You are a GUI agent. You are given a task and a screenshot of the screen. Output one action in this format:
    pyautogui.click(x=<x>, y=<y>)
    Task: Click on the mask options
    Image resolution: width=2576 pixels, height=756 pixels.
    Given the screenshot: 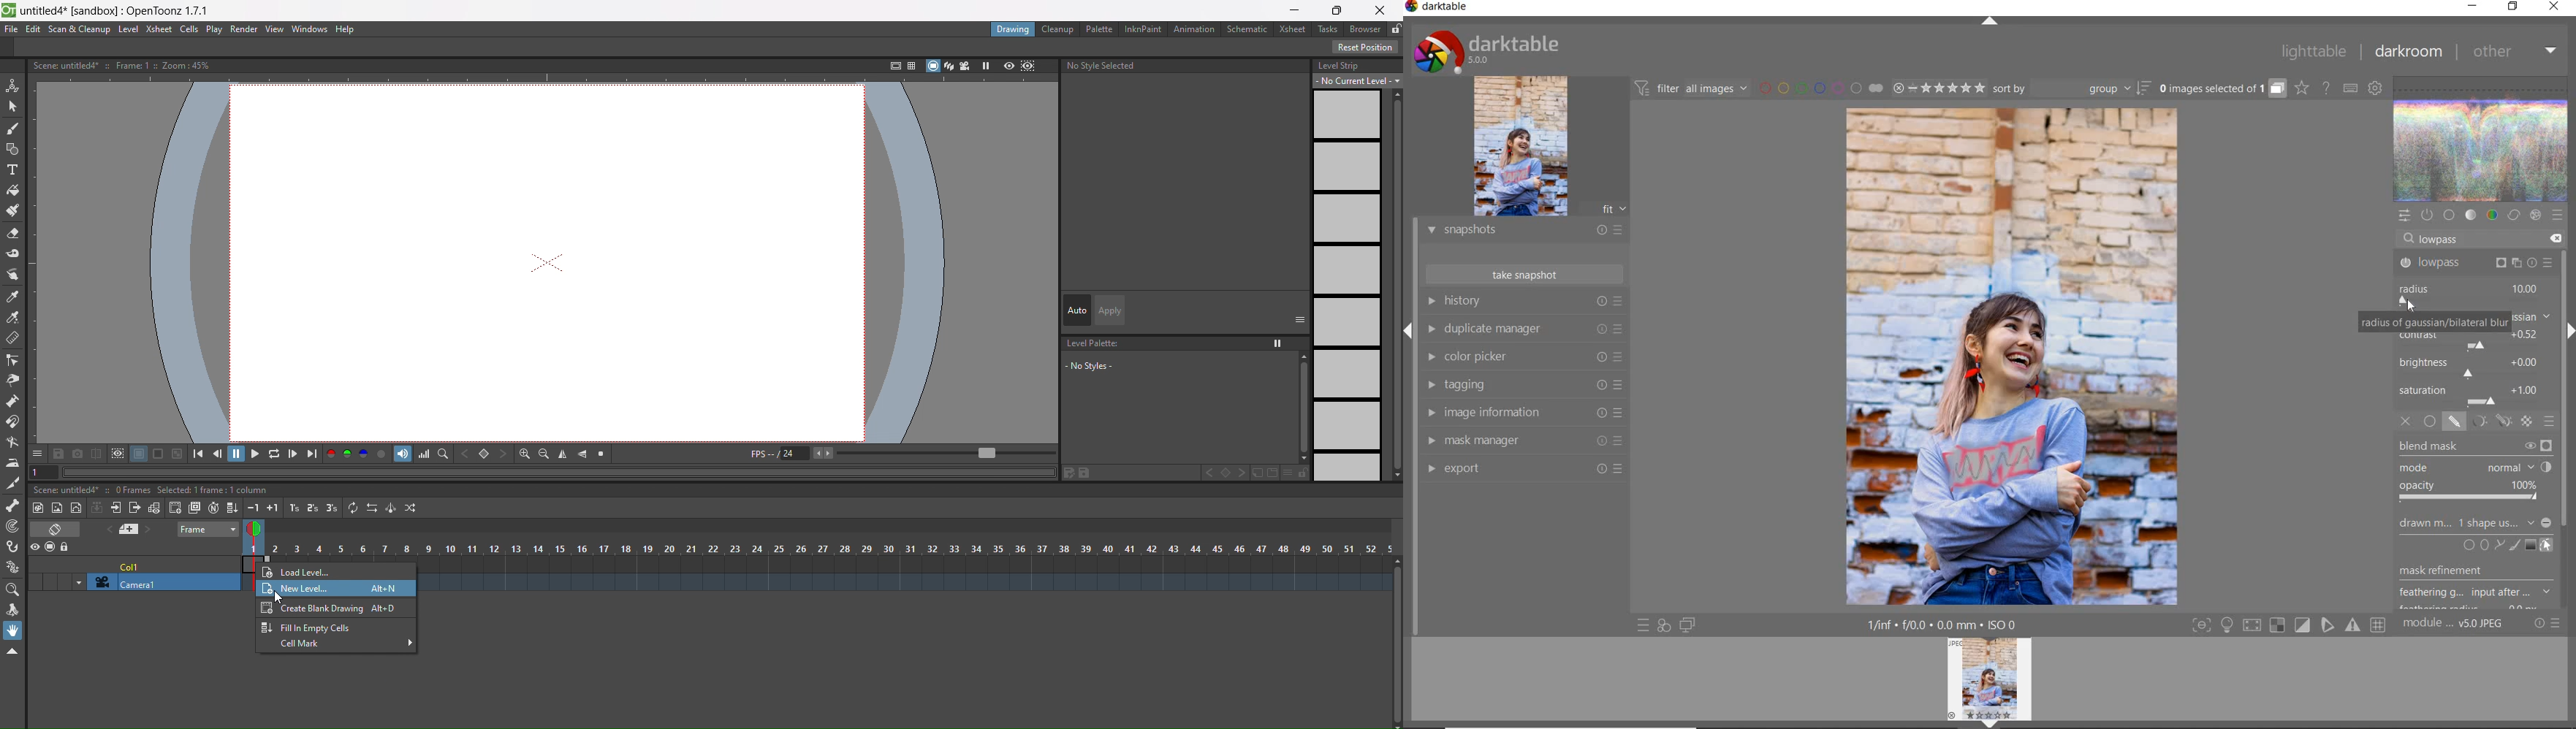 What is the action you would take?
    pyautogui.click(x=2489, y=422)
    